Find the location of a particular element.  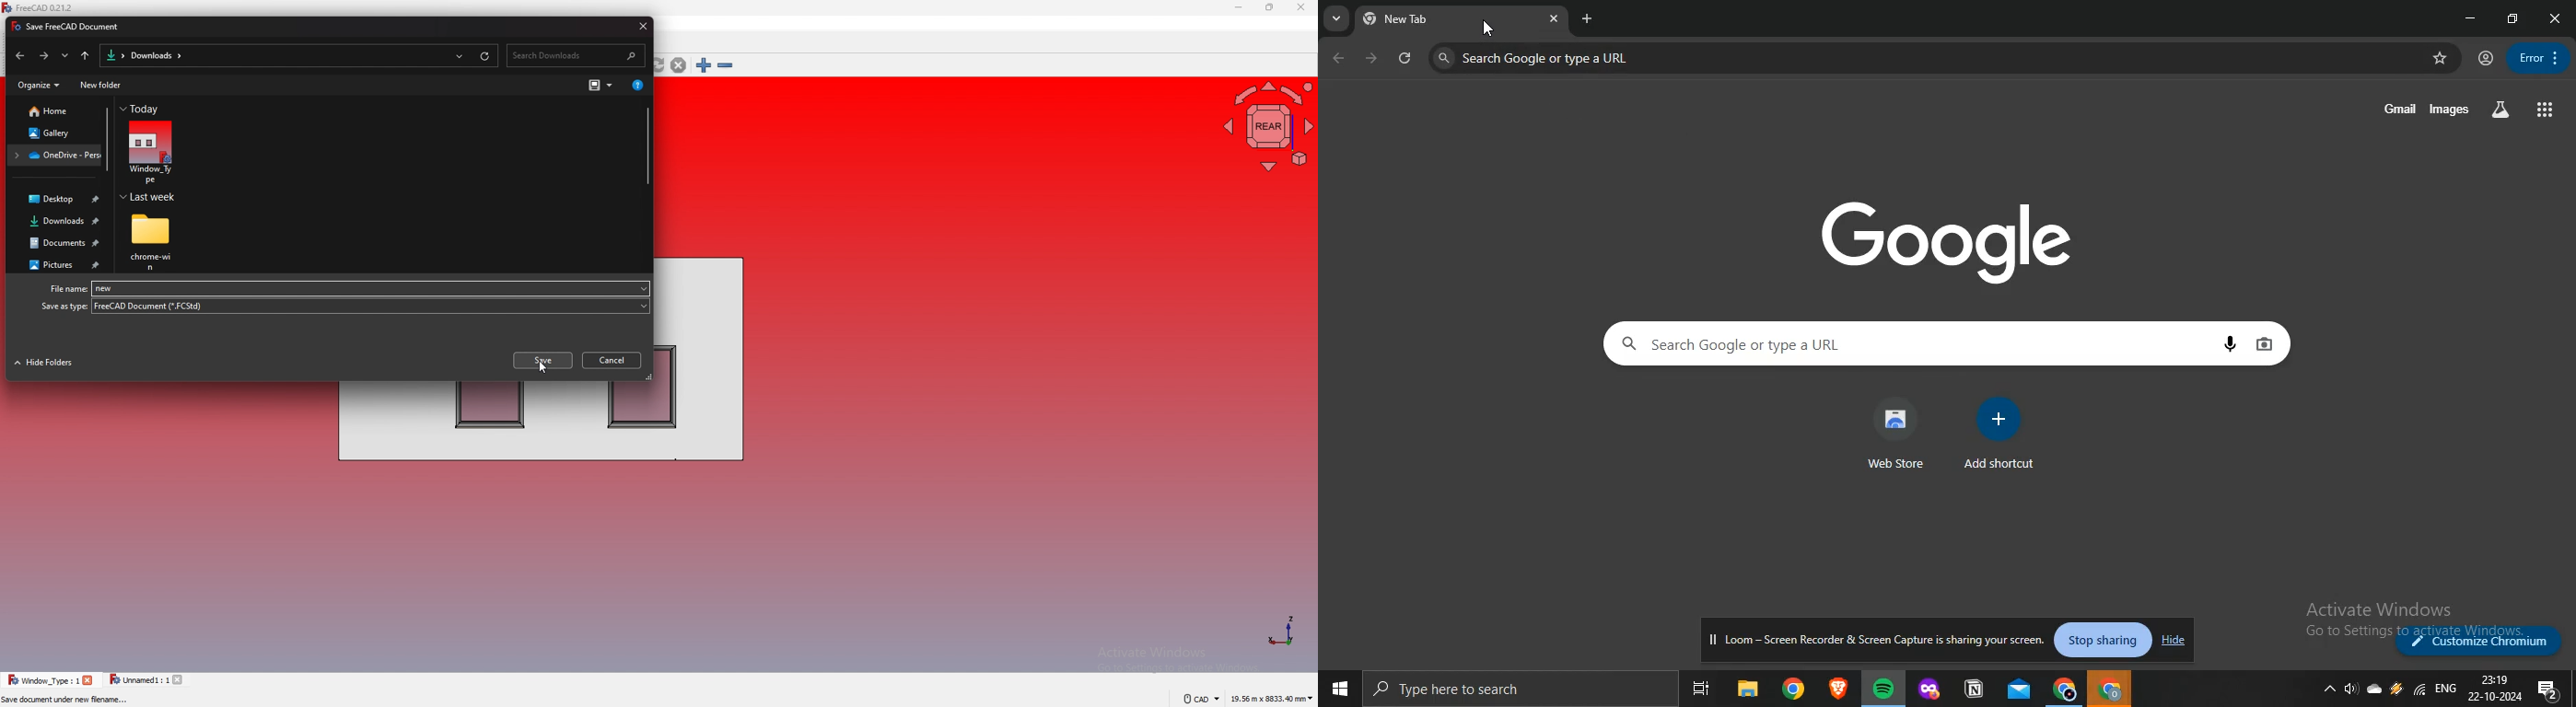

hide folders is located at coordinates (47, 363).